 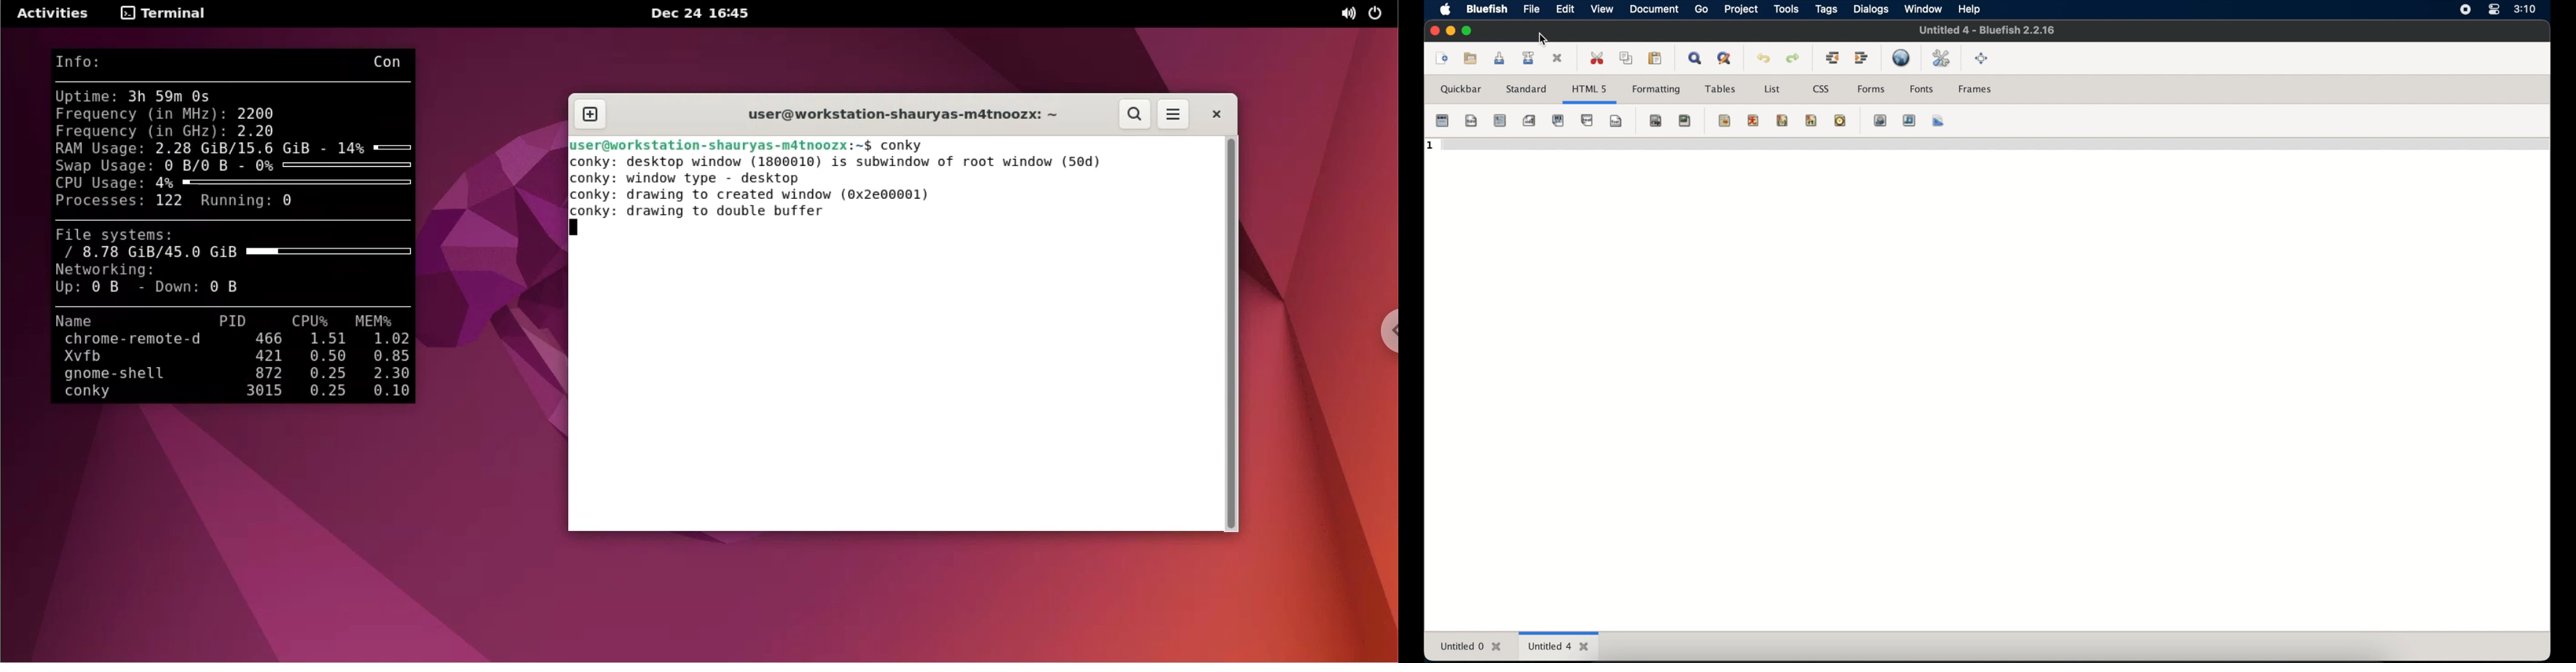 I want to click on forms, so click(x=1871, y=89).